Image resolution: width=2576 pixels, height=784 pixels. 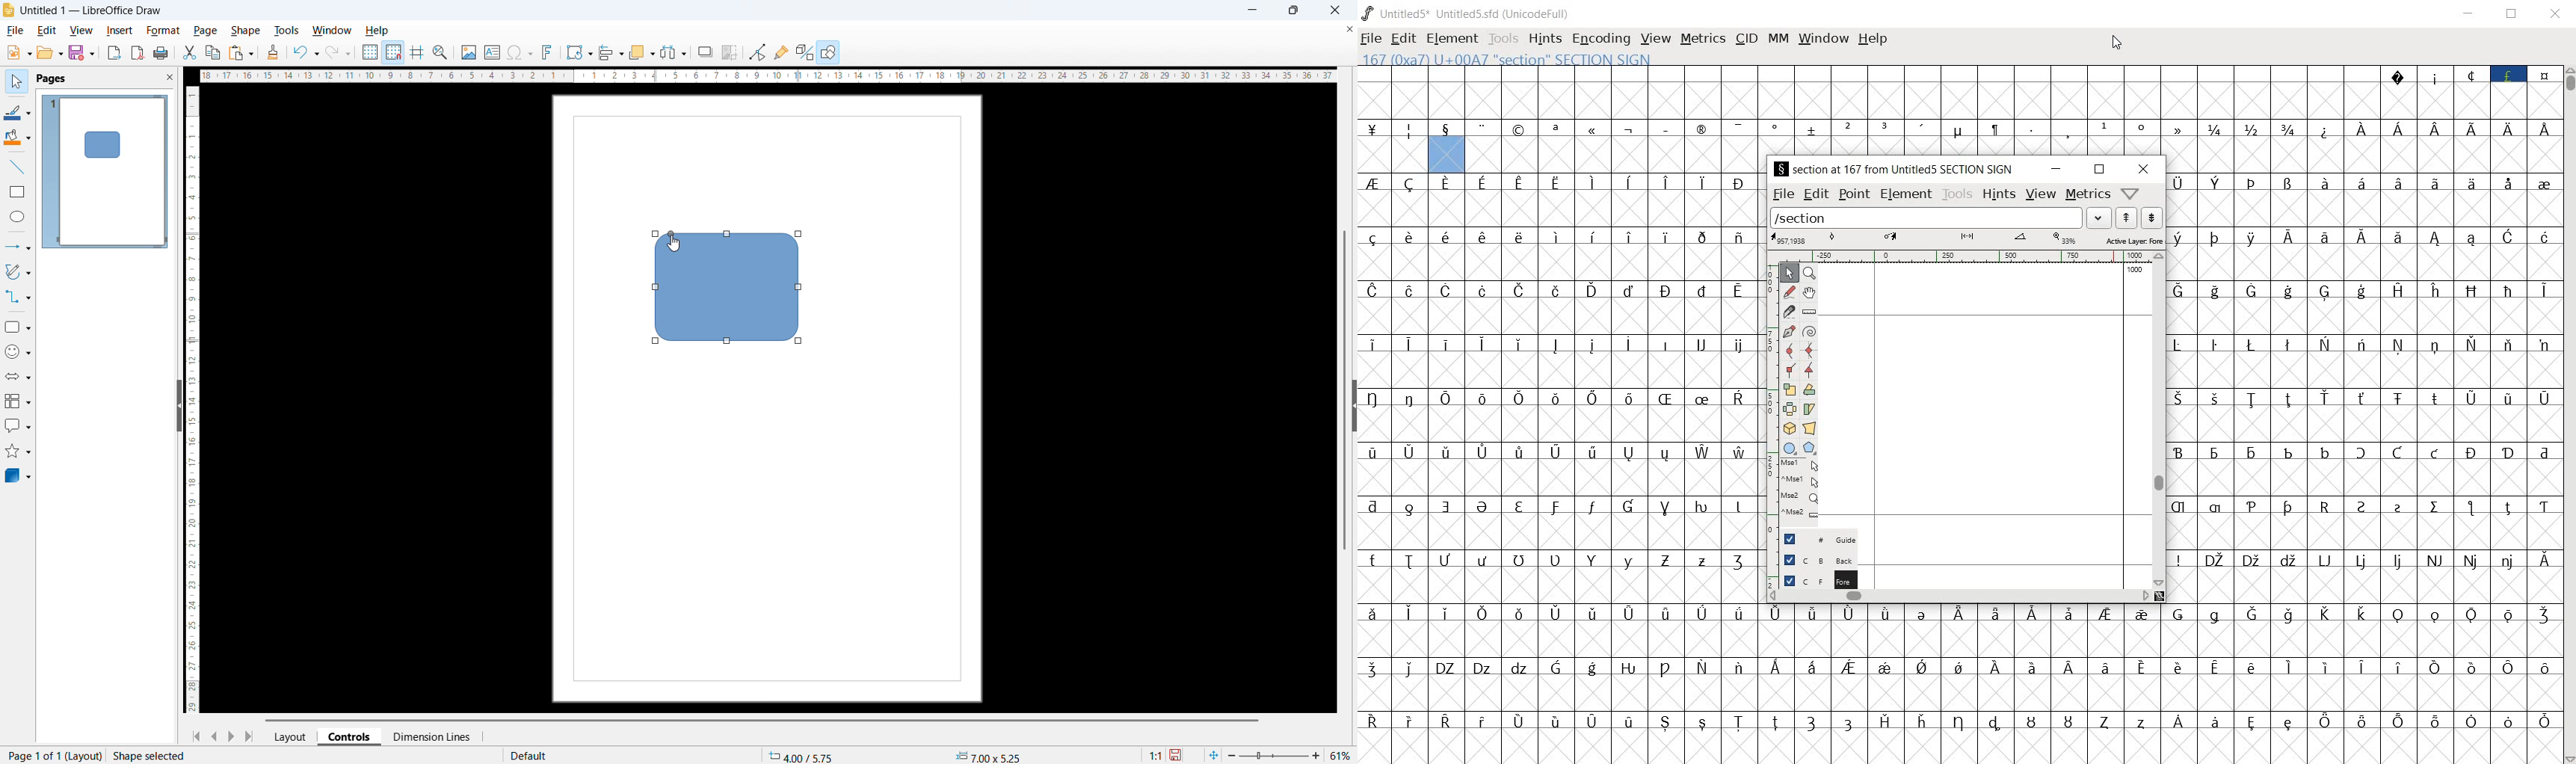 What do you see at coordinates (306, 53) in the screenshot?
I see `Undo ` at bounding box center [306, 53].